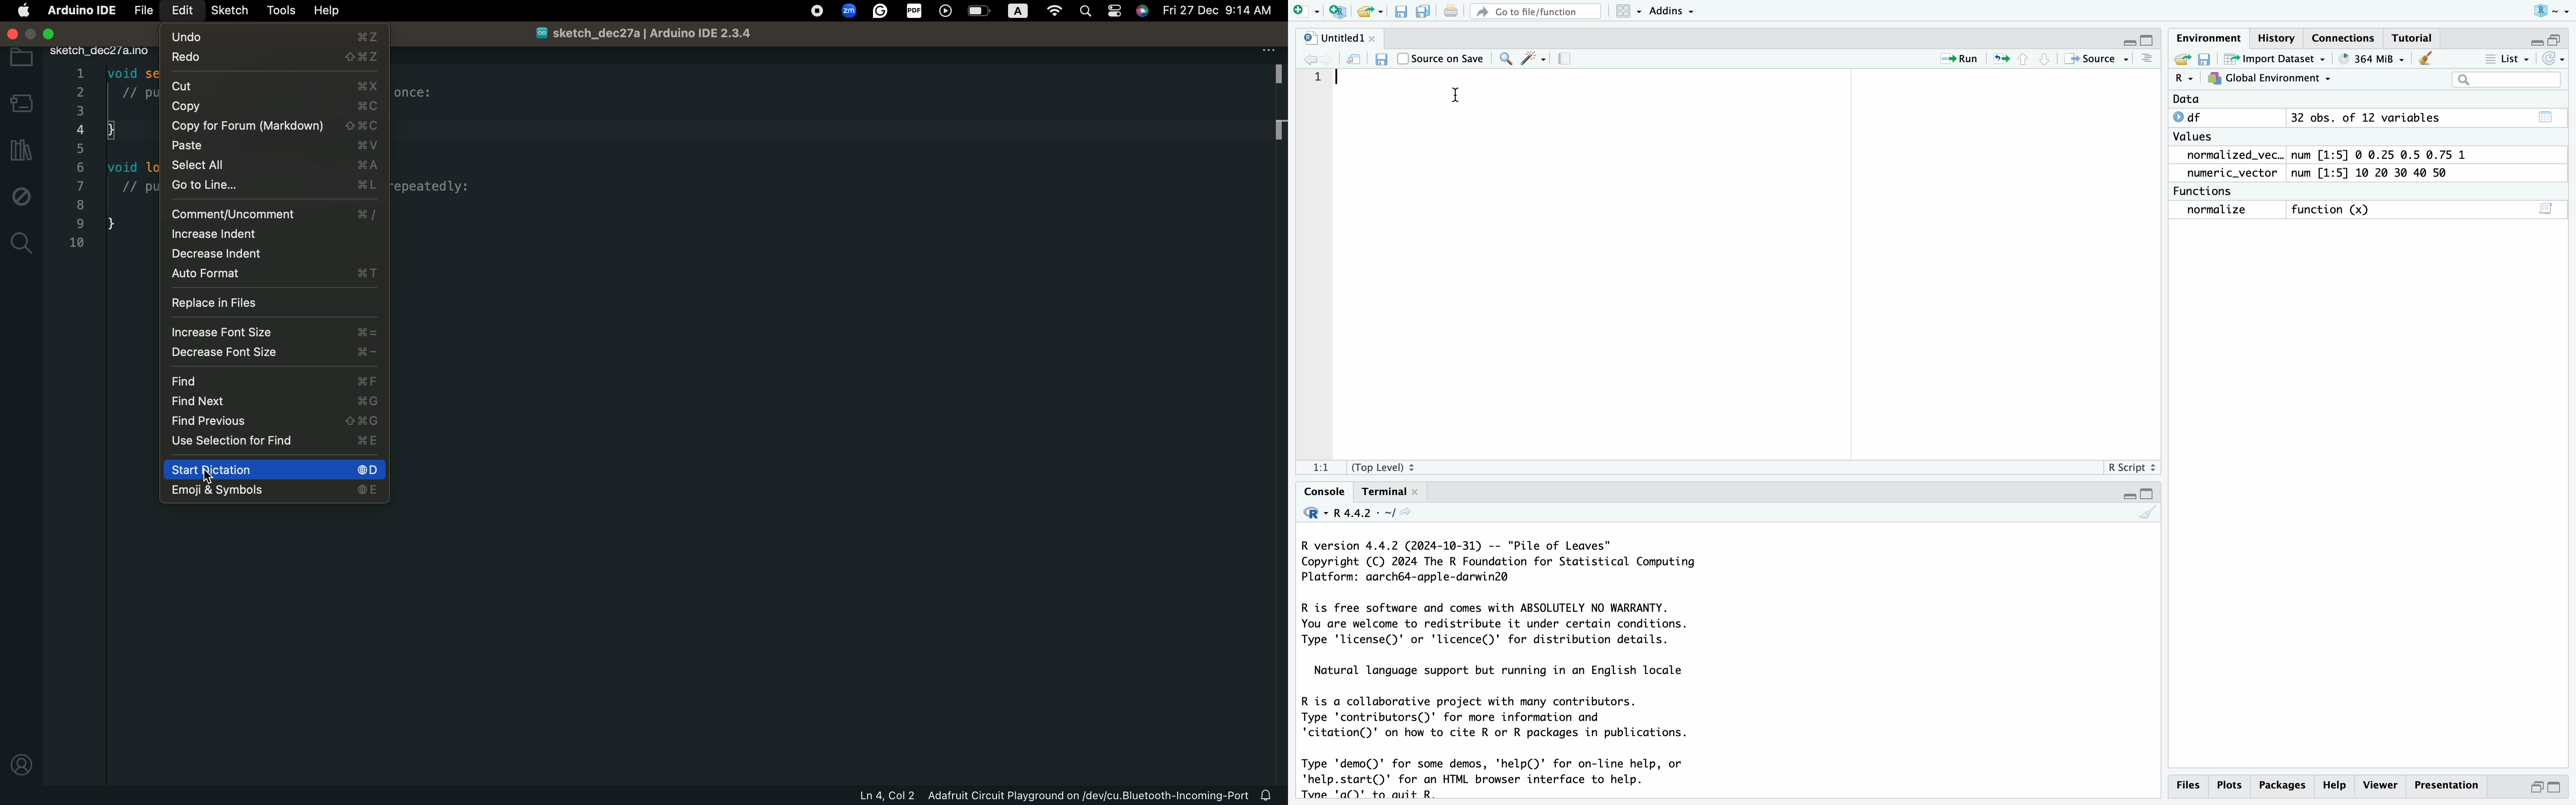  Describe the element at coordinates (2192, 139) in the screenshot. I see `Values` at that location.